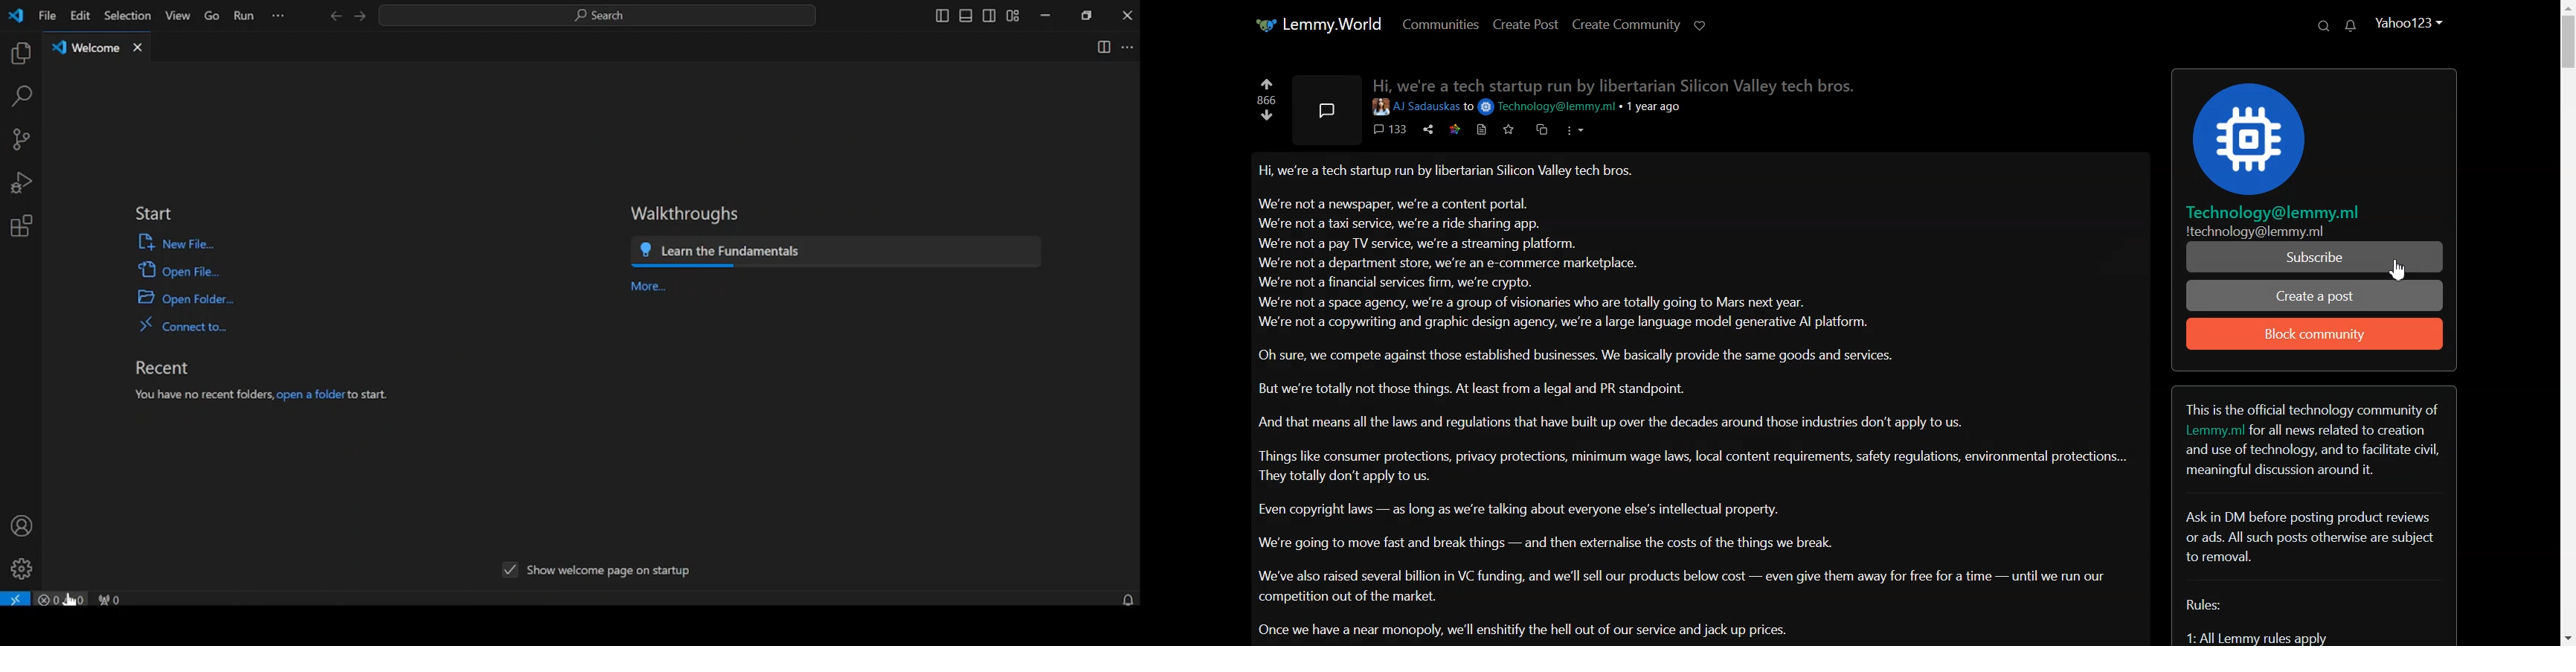 This screenshot has height=672, width=2576. What do you see at coordinates (1319, 25) in the screenshot?
I see `Home page` at bounding box center [1319, 25].